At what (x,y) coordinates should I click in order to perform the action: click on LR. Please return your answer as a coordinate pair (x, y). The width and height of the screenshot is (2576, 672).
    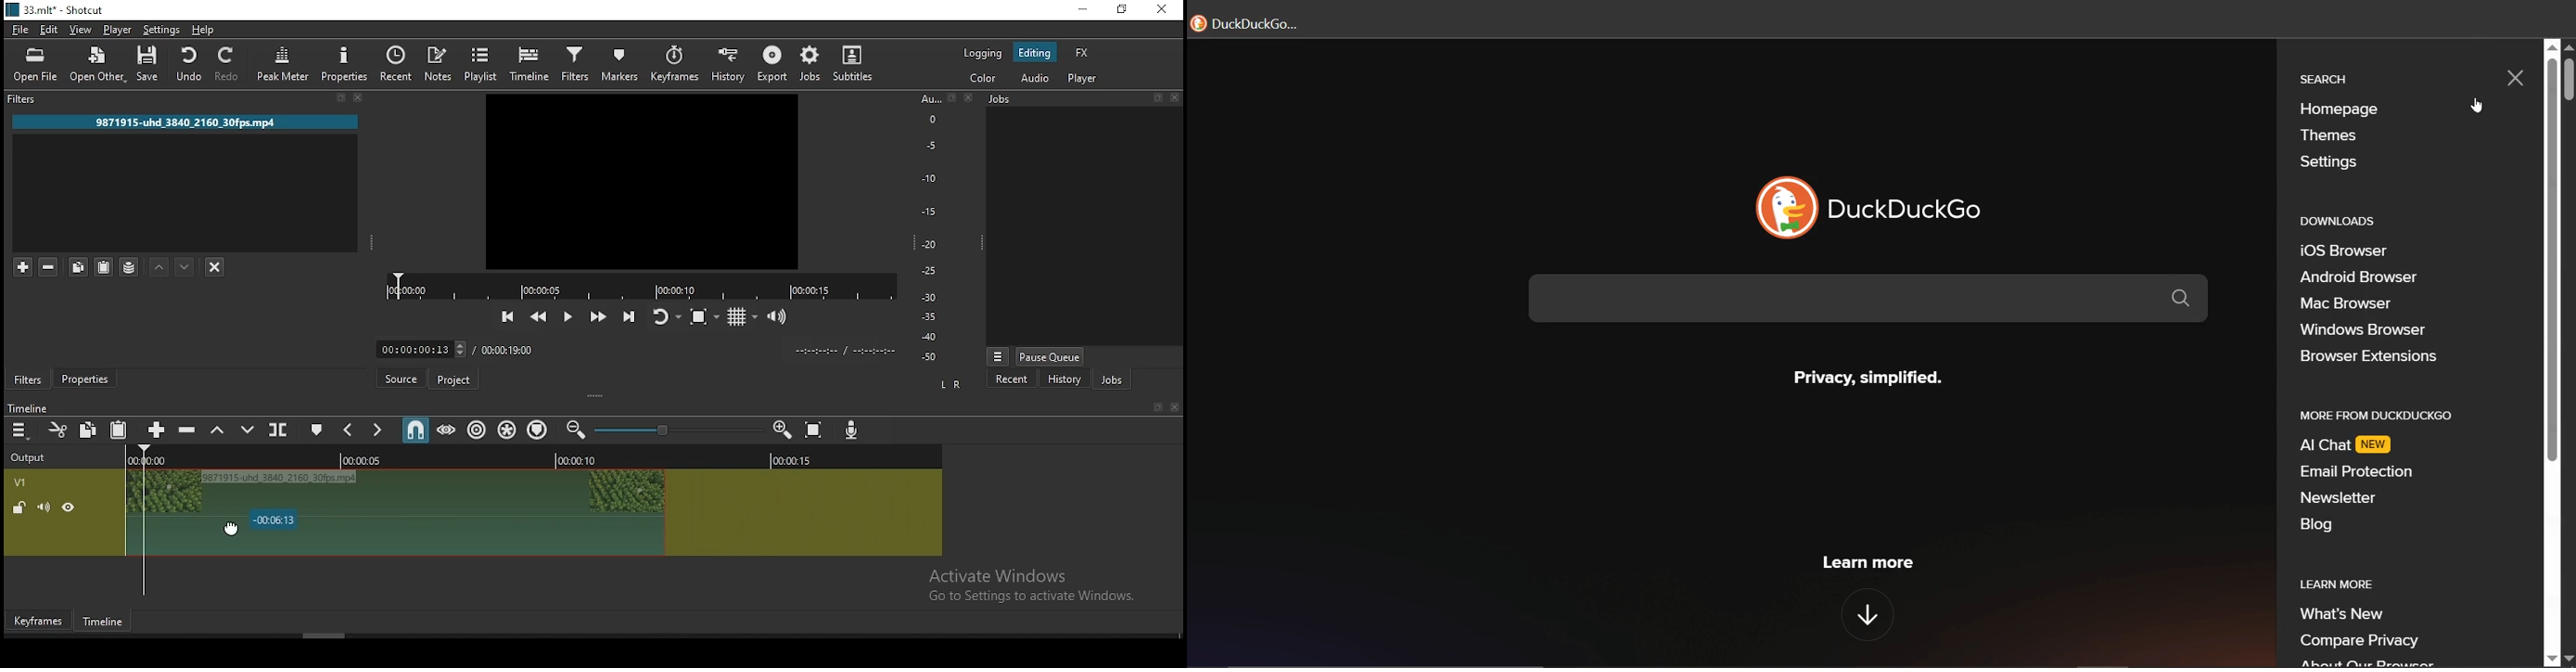
    Looking at the image, I should click on (952, 387).